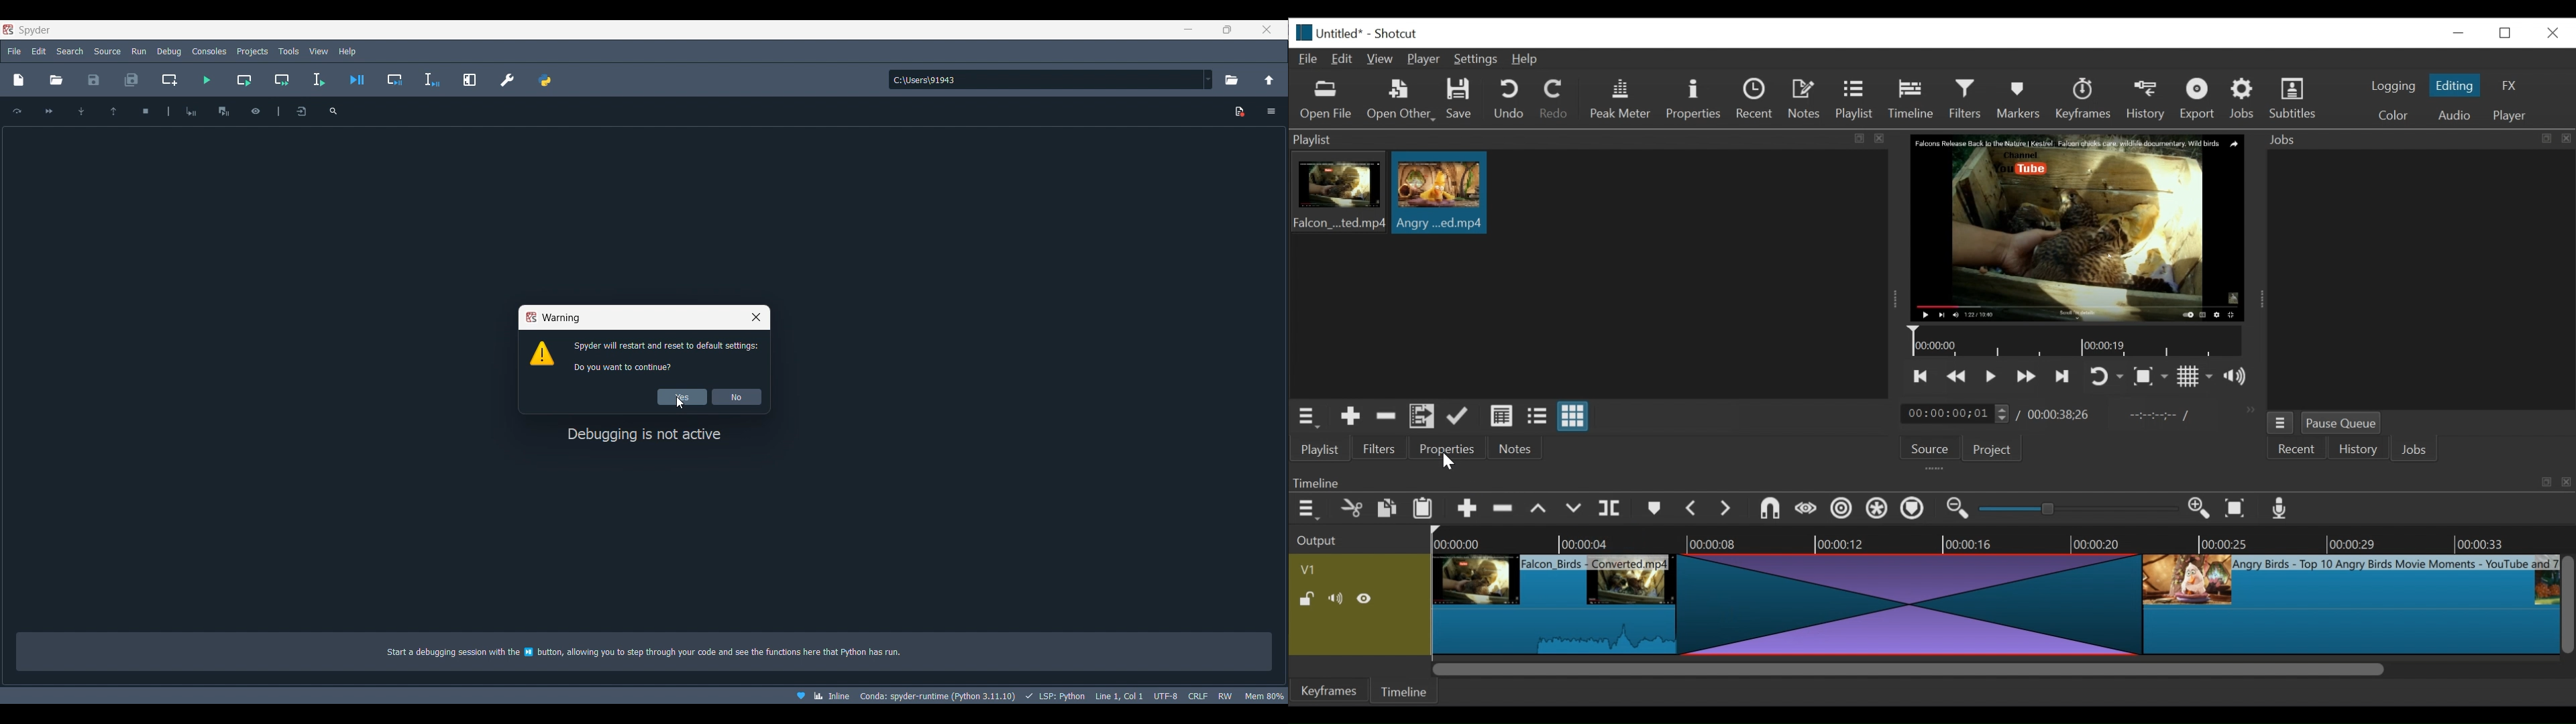  I want to click on Export, so click(2200, 101).